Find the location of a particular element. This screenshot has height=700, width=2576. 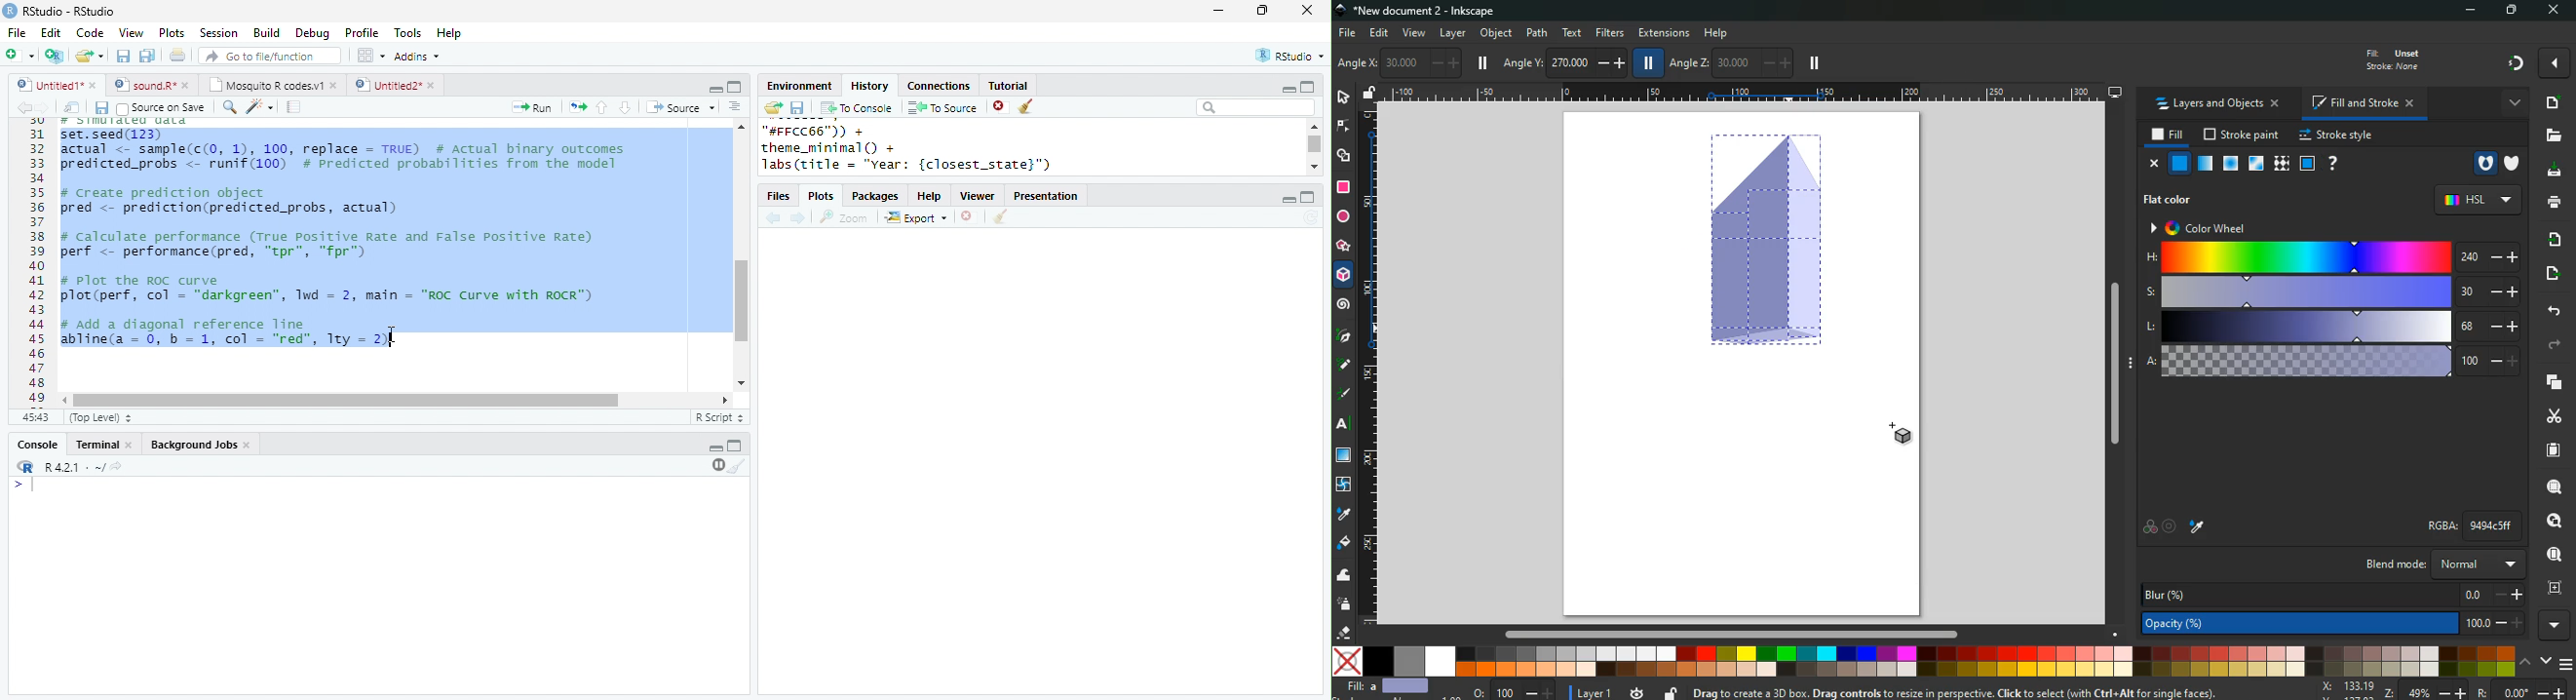

highlight is located at coordinates (1344, 396).